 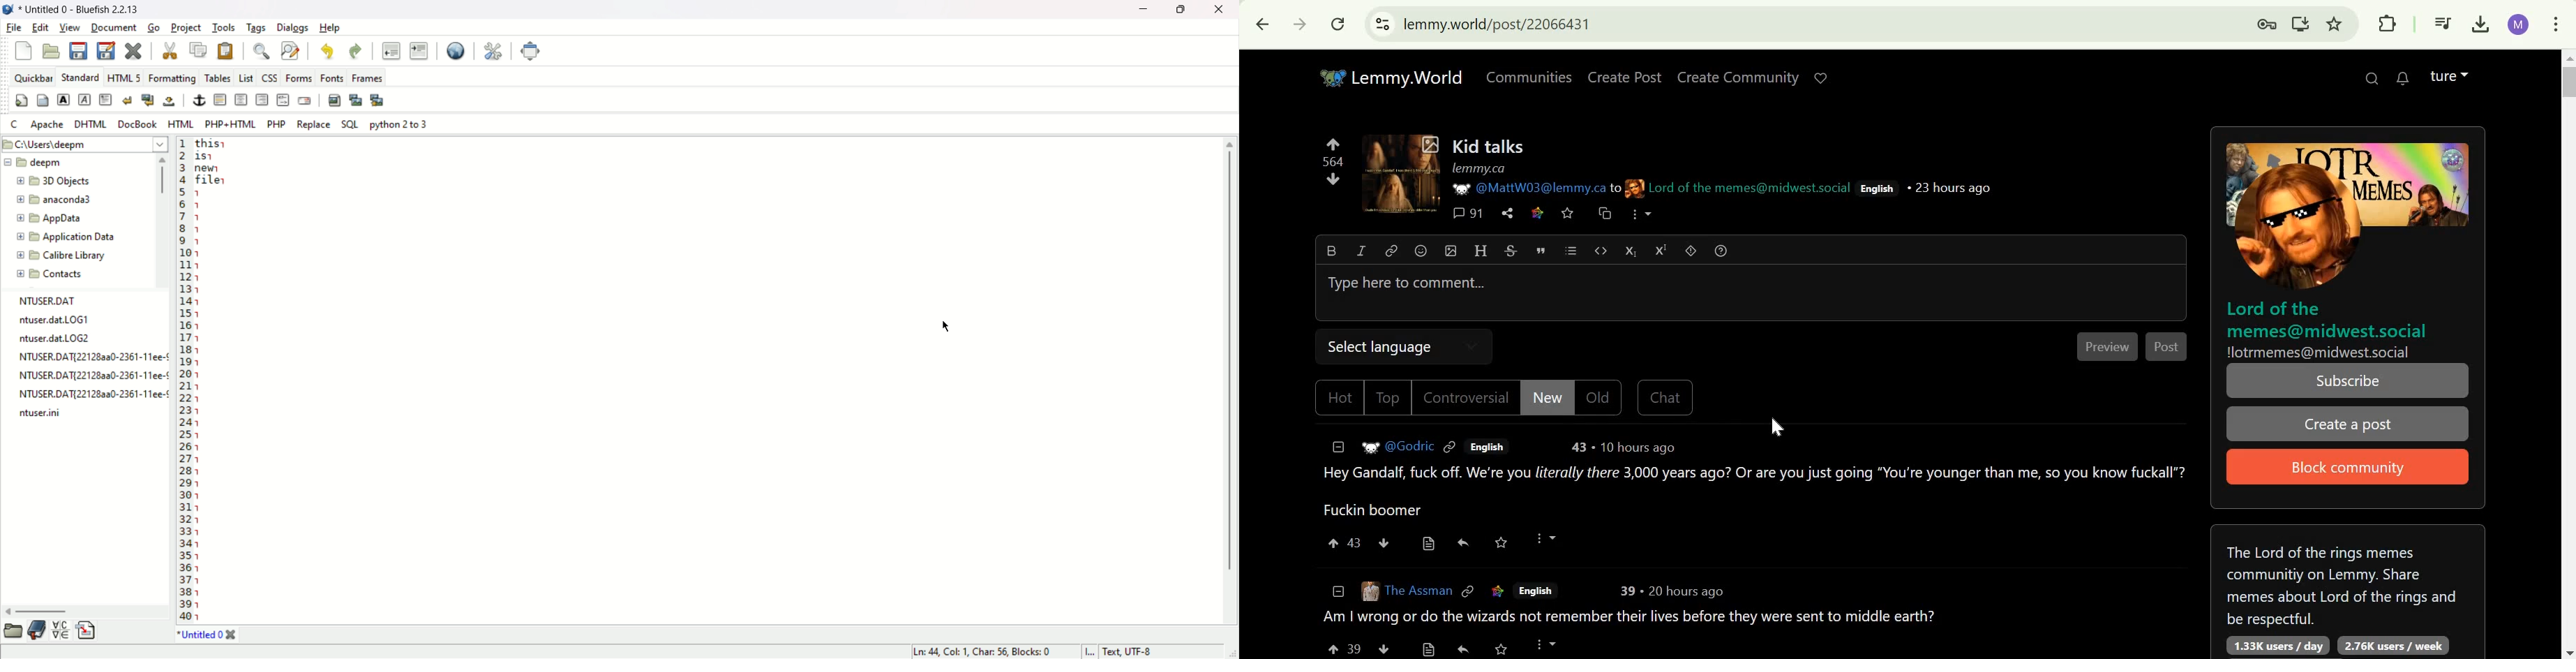 I want to click on copy, so click(x=200, y=50).